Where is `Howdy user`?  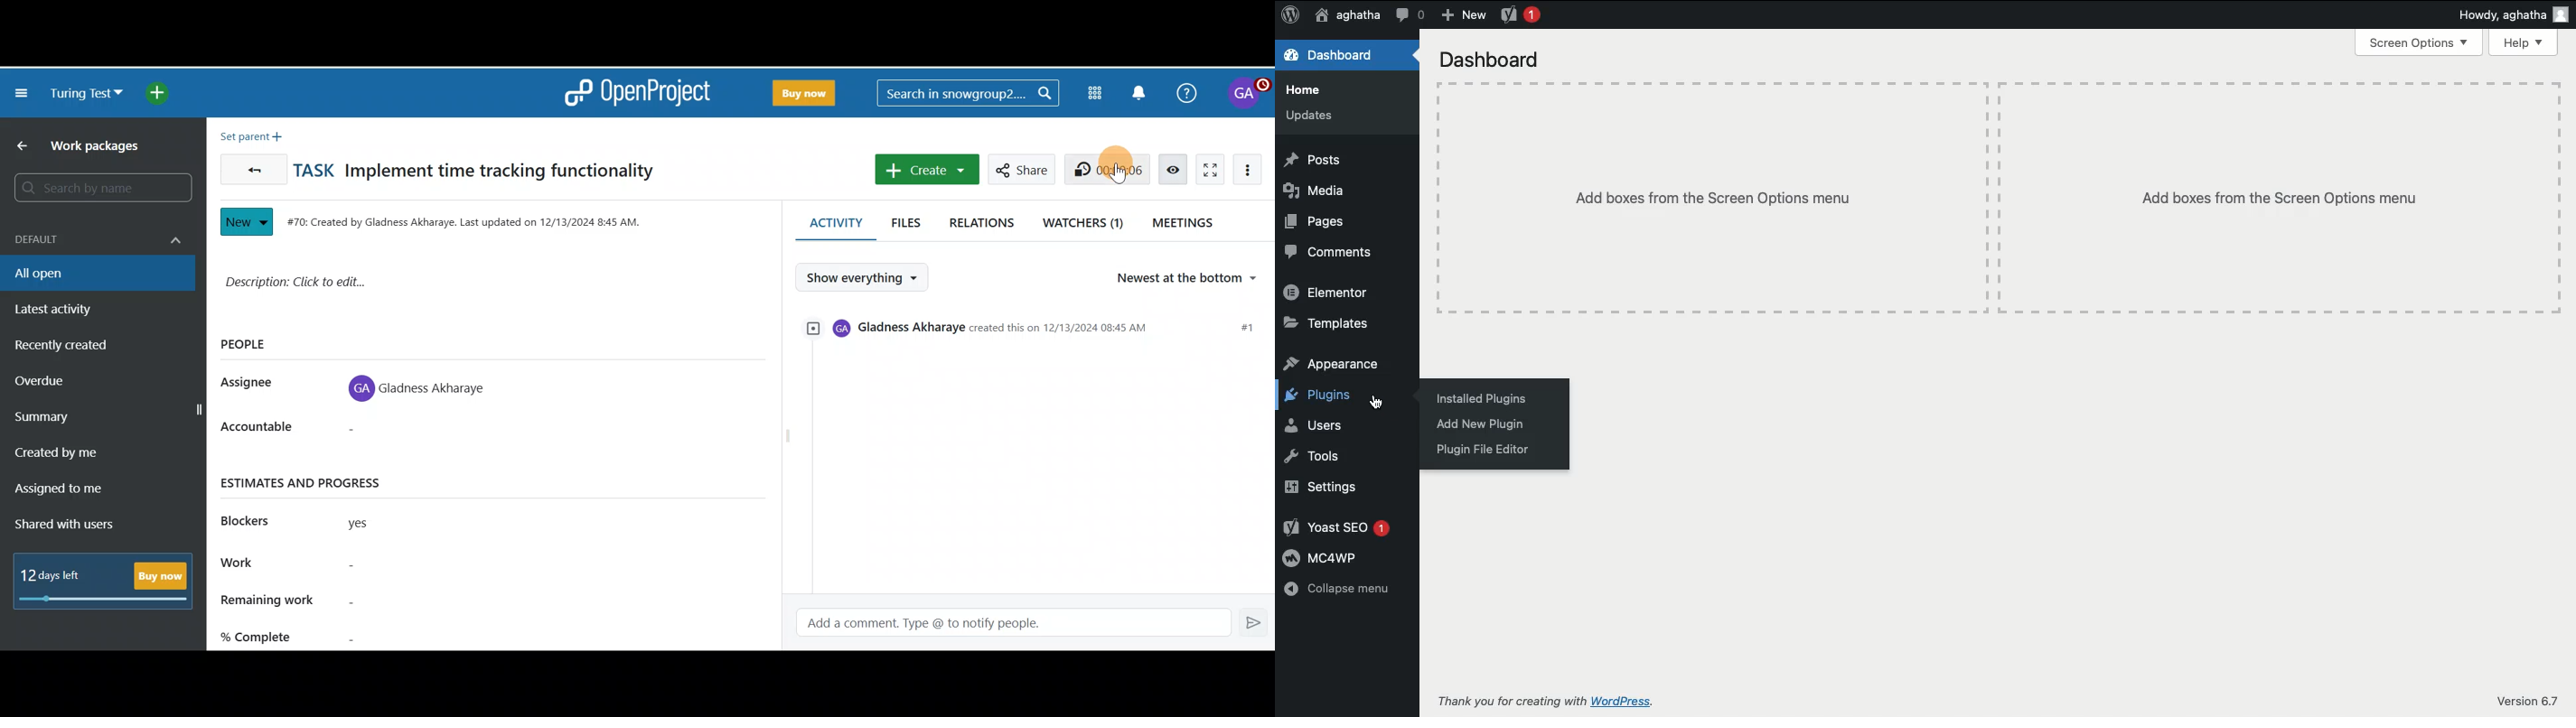
Howdy user is located at coordinates (2513, 14).